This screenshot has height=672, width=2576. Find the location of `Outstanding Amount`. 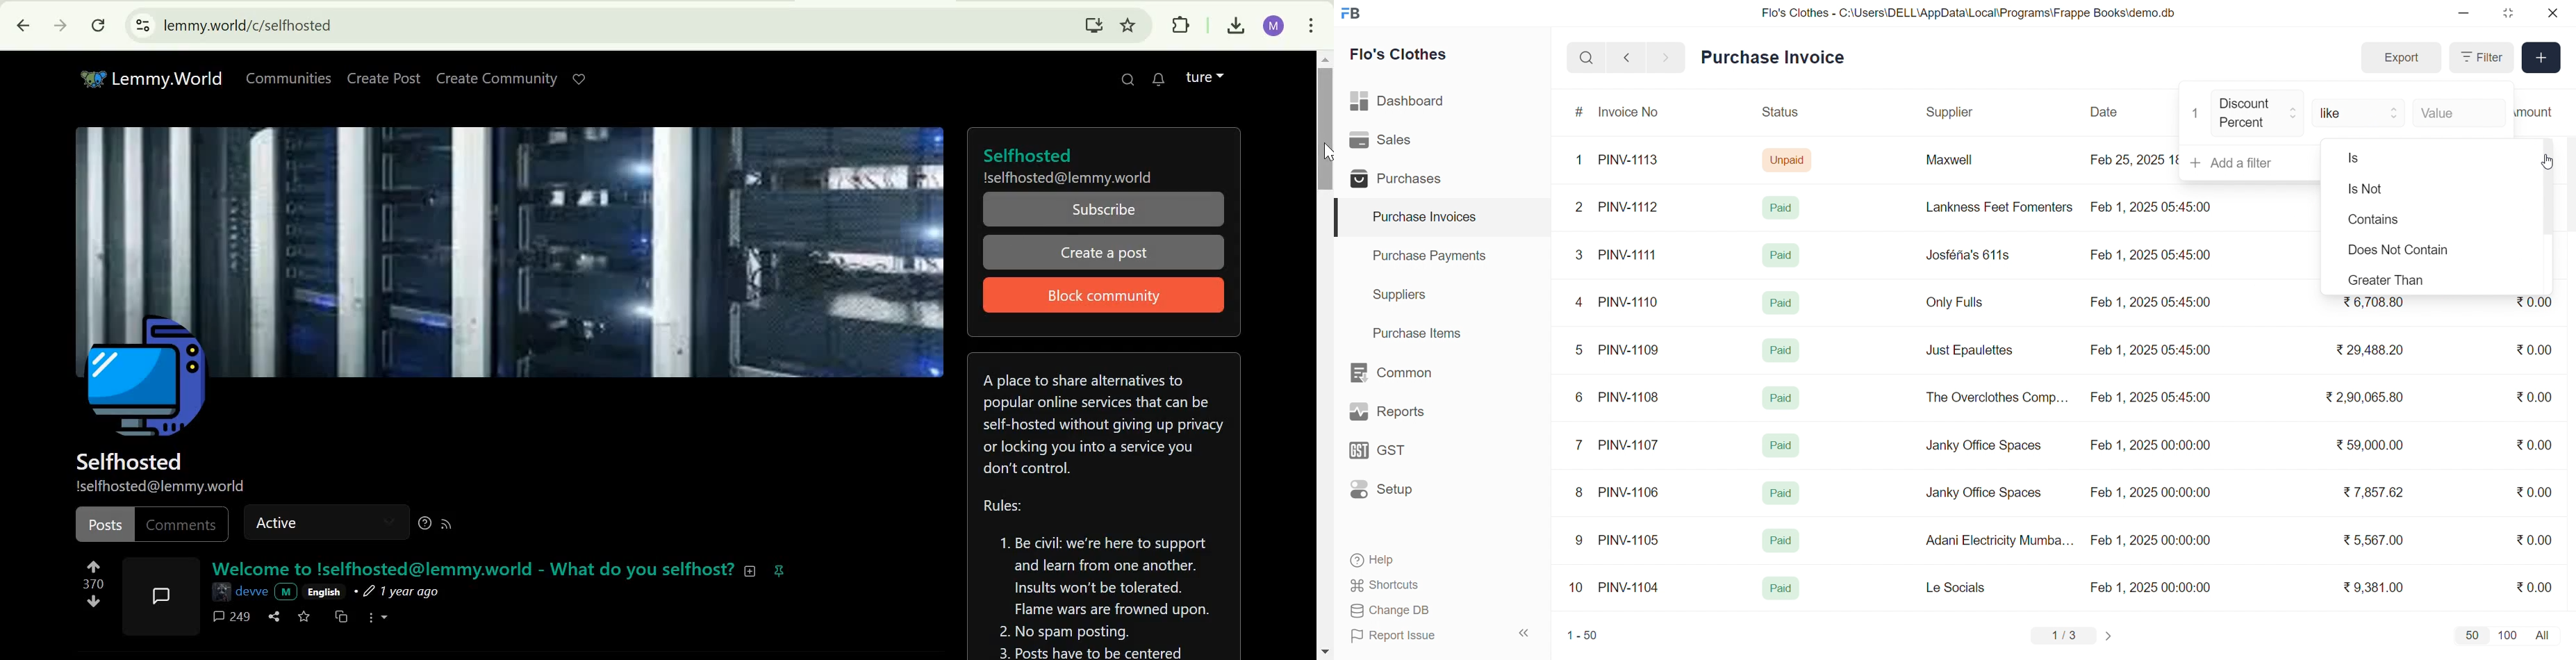

Outstanding Amount is located at coordinates (2541, 111).